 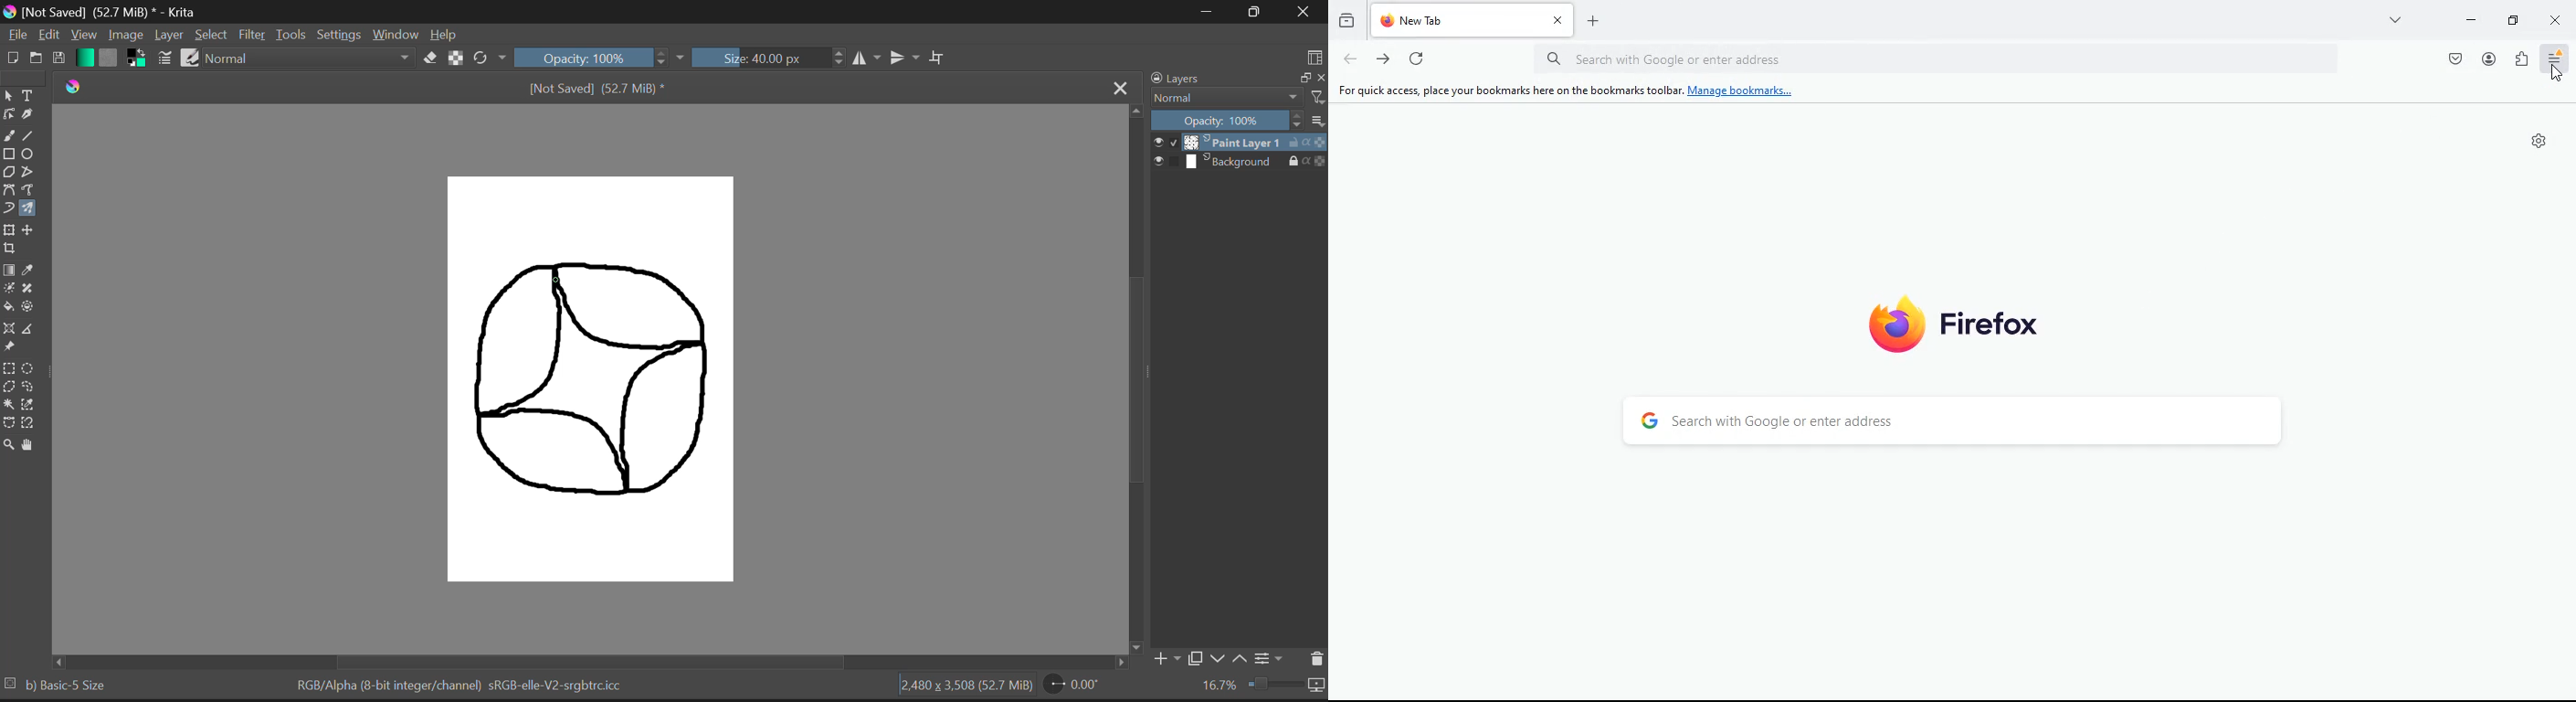 I want to click on back, so click(x=1350, y=60).